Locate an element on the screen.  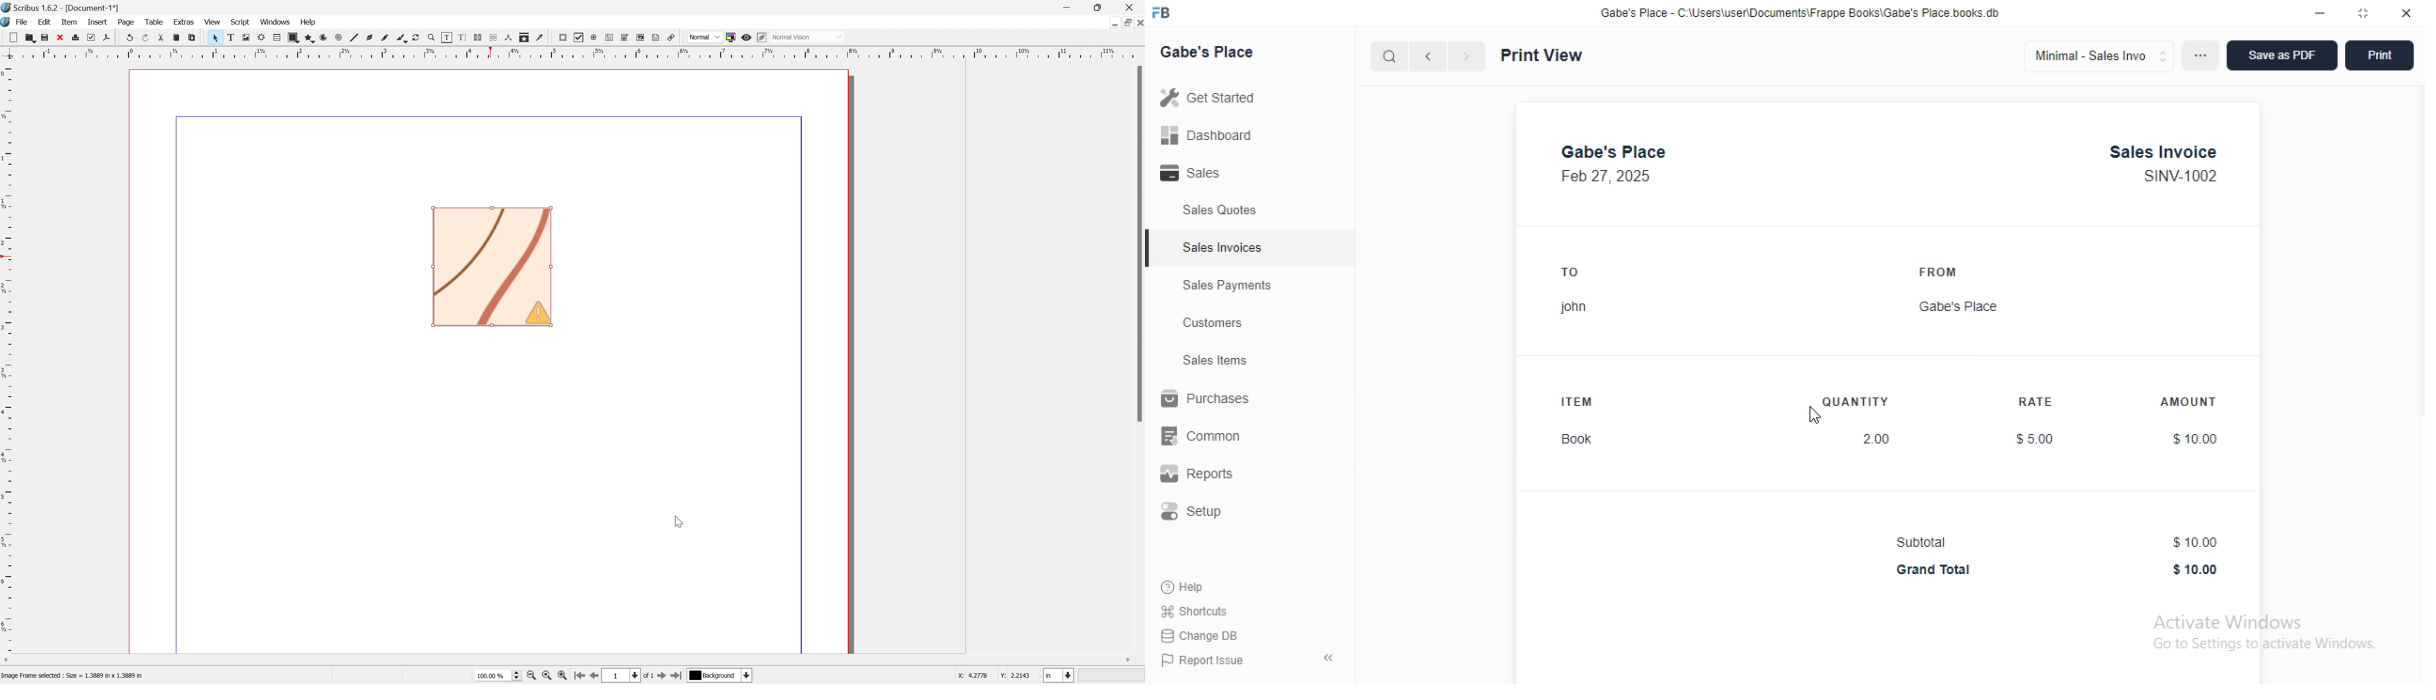
Gabe's Place - C:\Users\user\Documents\Frappe Books\Gabe's Place.books db is located at coordinates (1800, 13).